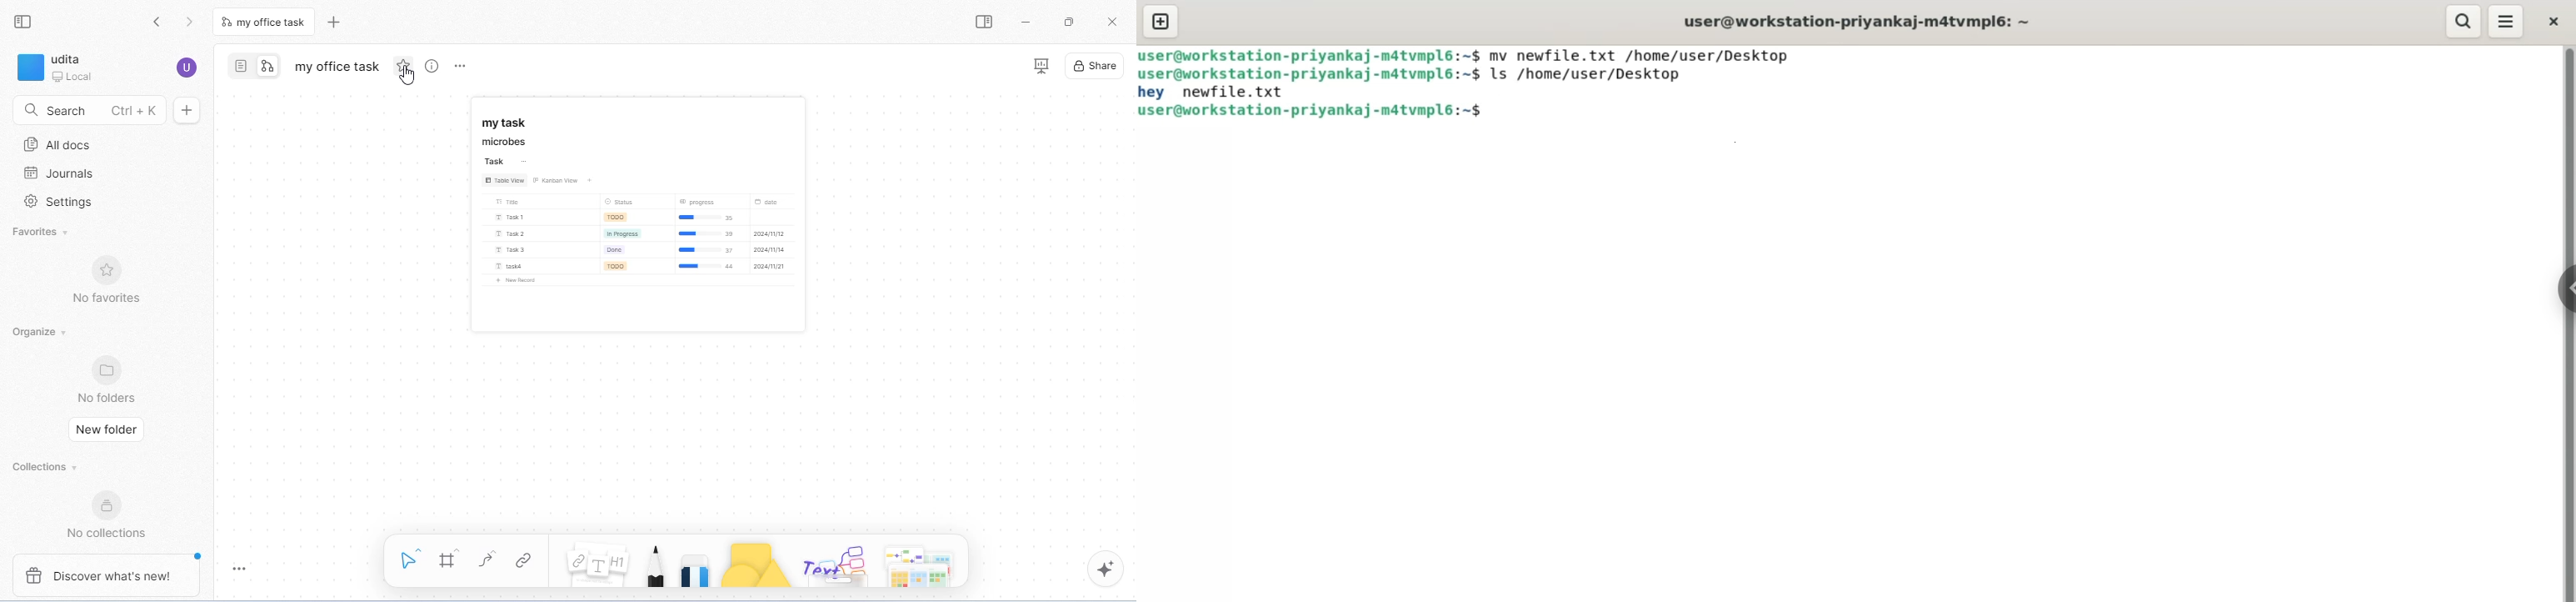 Image resolution: width=2576 pixels, height=616 pixels. Describe the element at coordinates (190, 23) in the screenshot. I see `go forward` at that location.